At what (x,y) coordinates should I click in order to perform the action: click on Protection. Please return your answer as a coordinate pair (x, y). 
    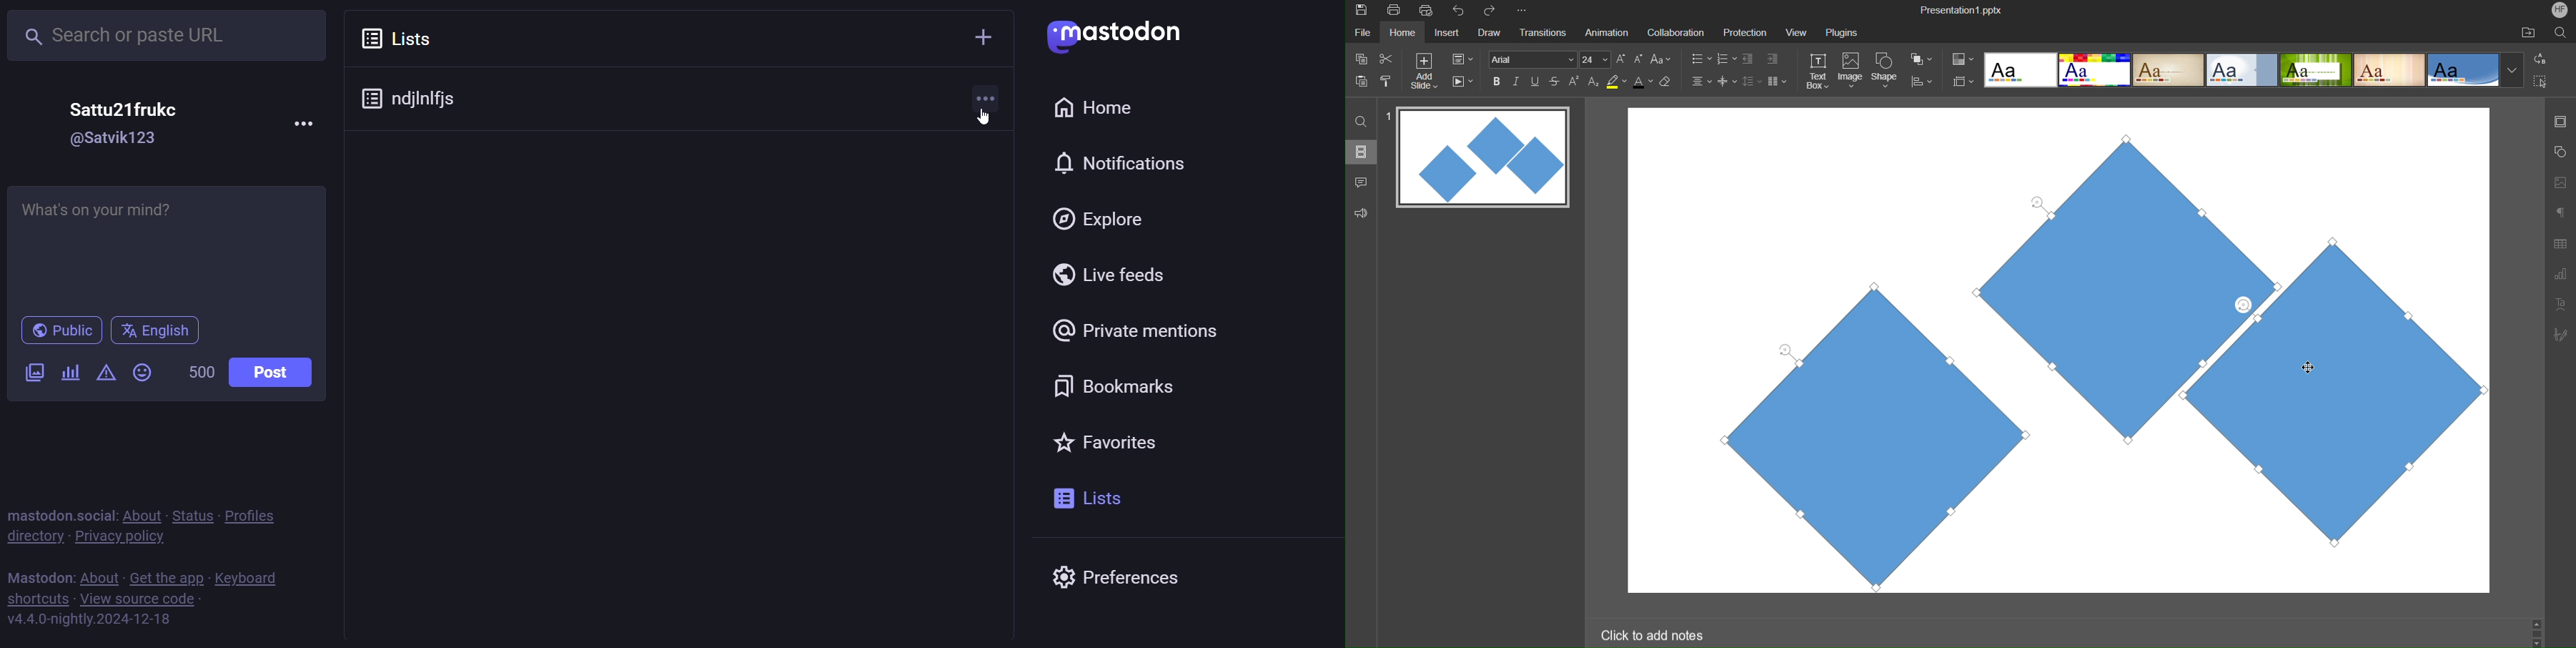
    Looking at the image, I should click on (1739, 32).